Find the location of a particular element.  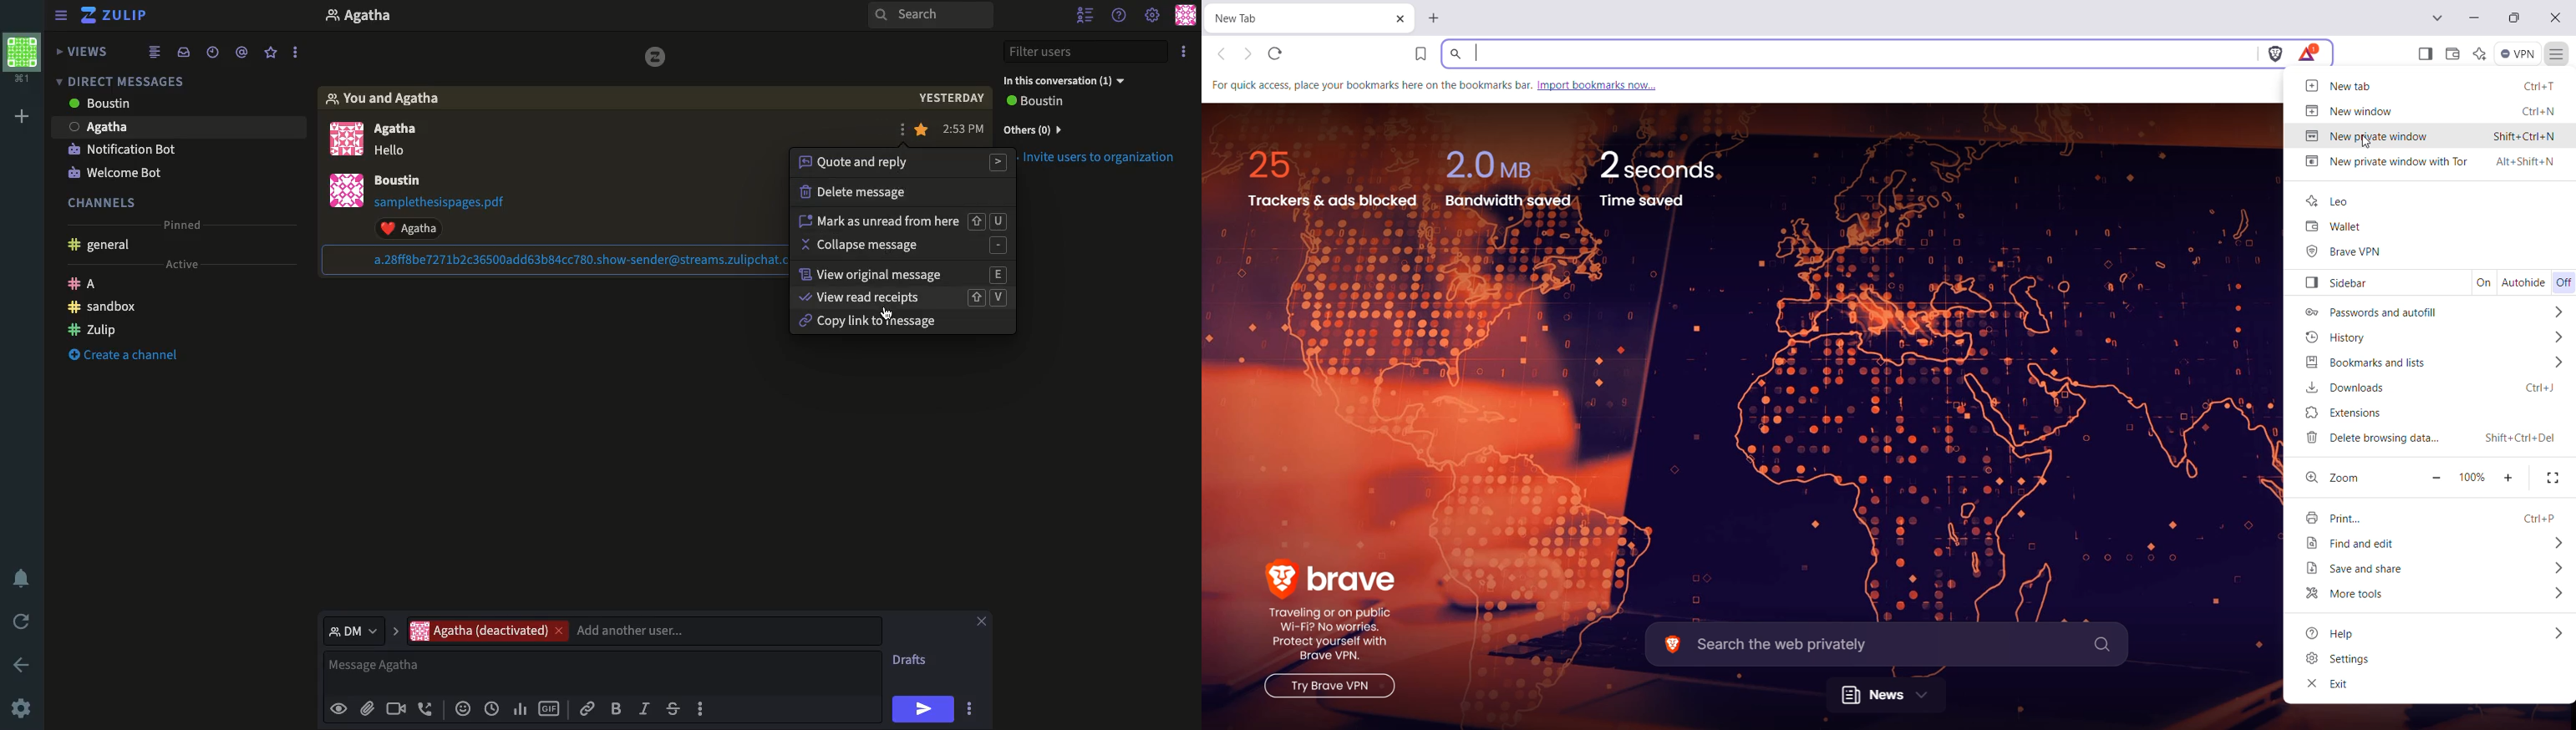

Drafts is located at coordinates (912, 662).